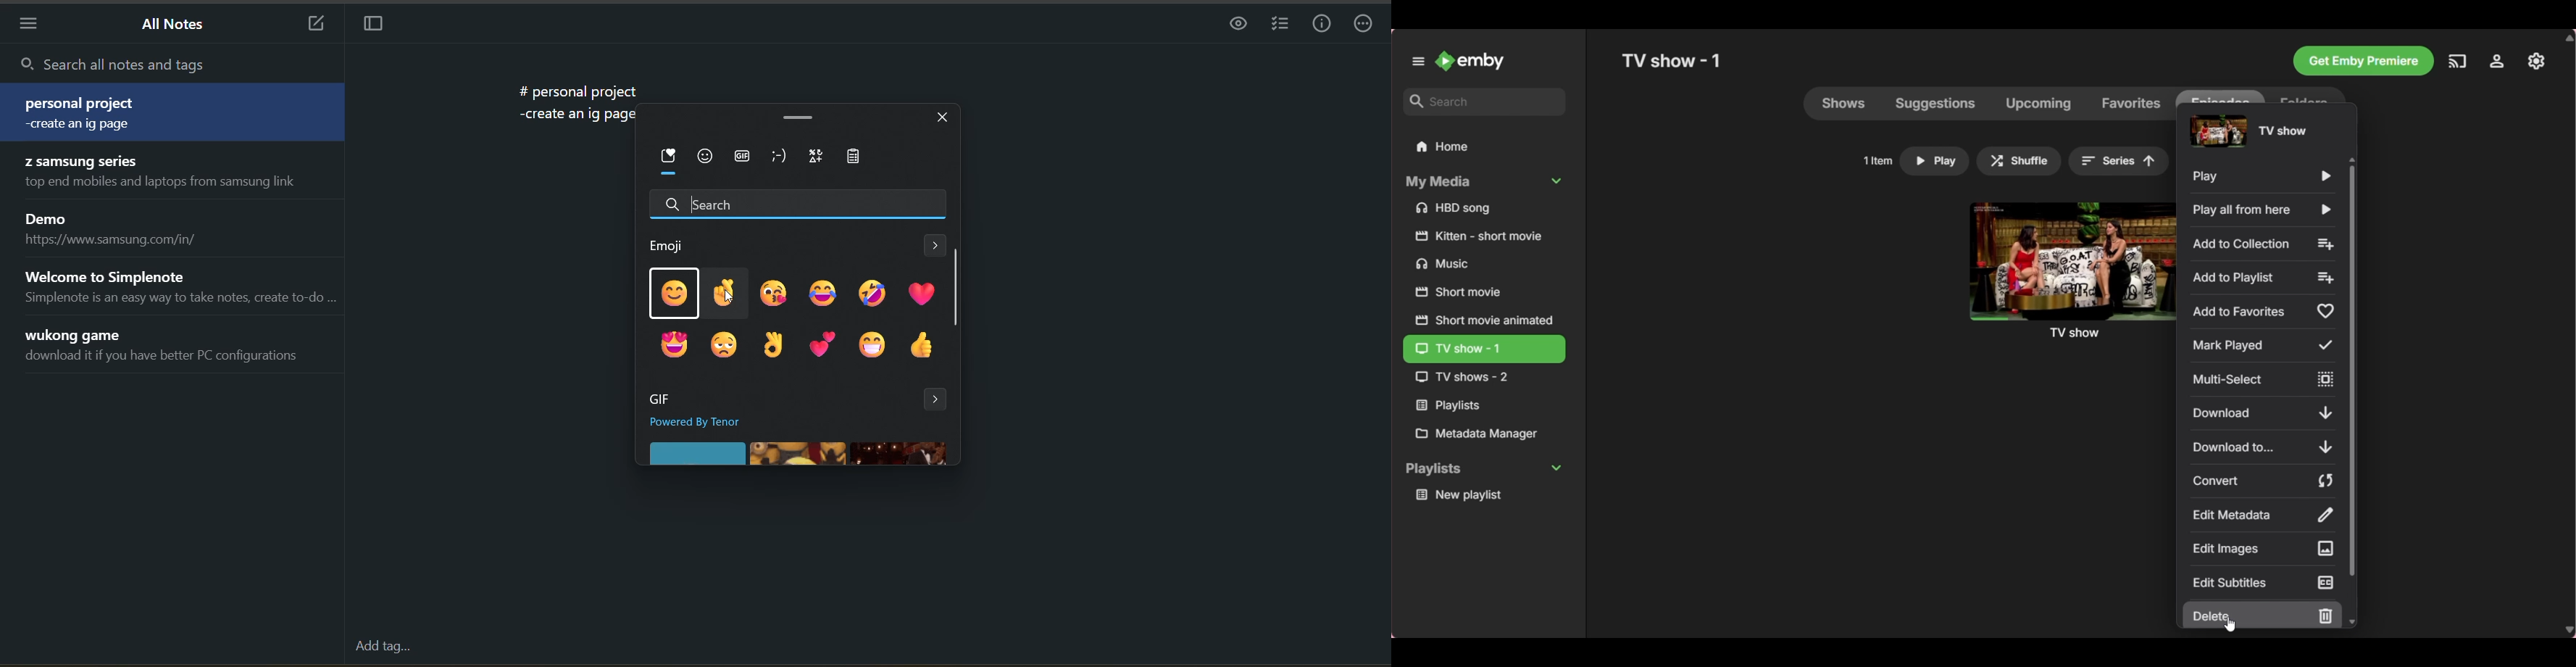 The width and height of the screenshot is (2576, 672). What do you see at coordinates (874, 347) in the screenshot?
I see `emoji 11` at bounding box center [874, 347].